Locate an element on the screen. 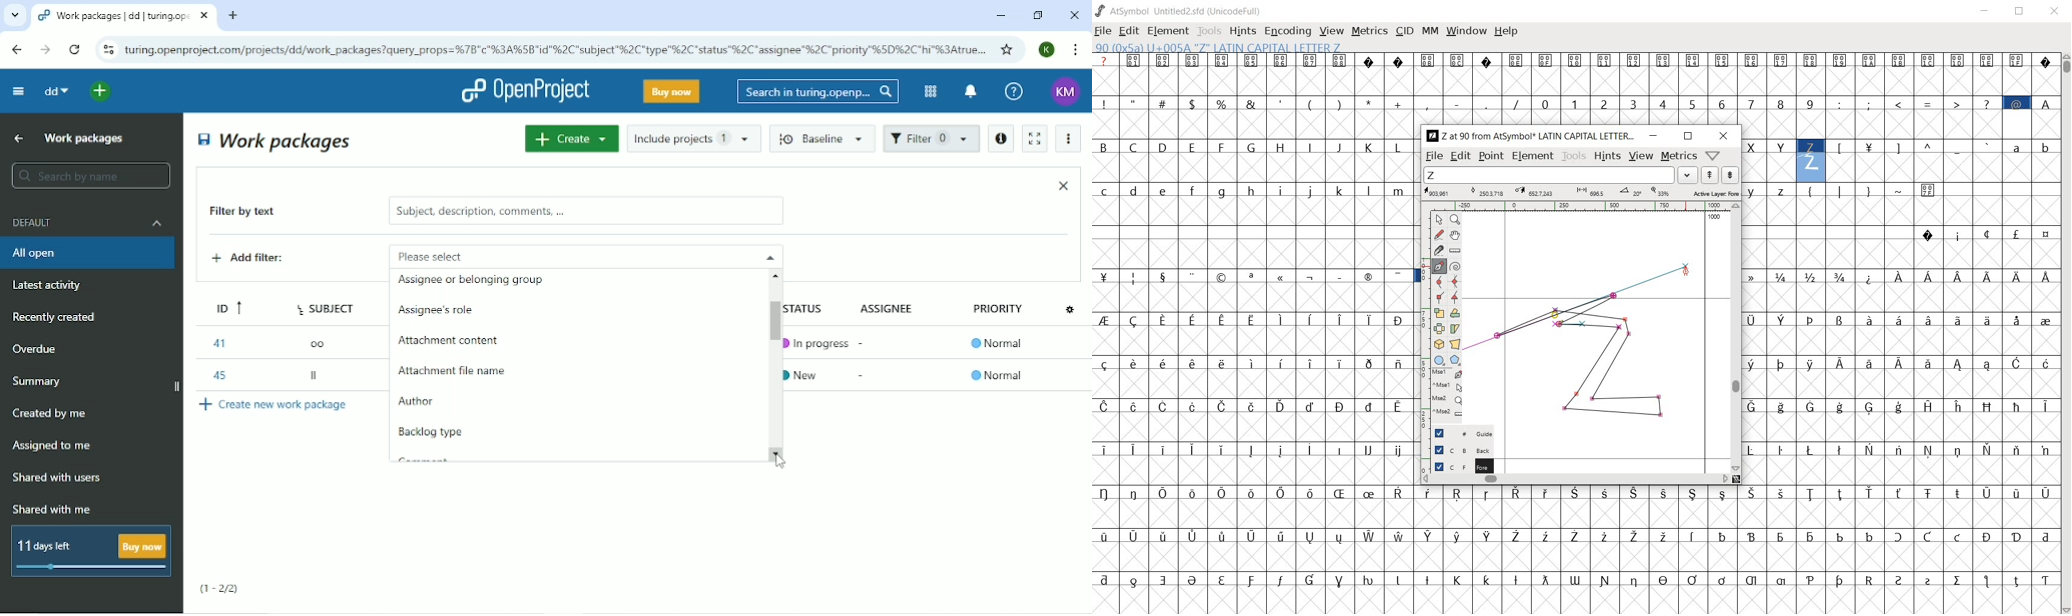 The width and height of the screenshot is (2072, 616). Z at 90 from AtSymbol* LATIN CAPITAL LETTER... is located at coordinates (1530, 136).